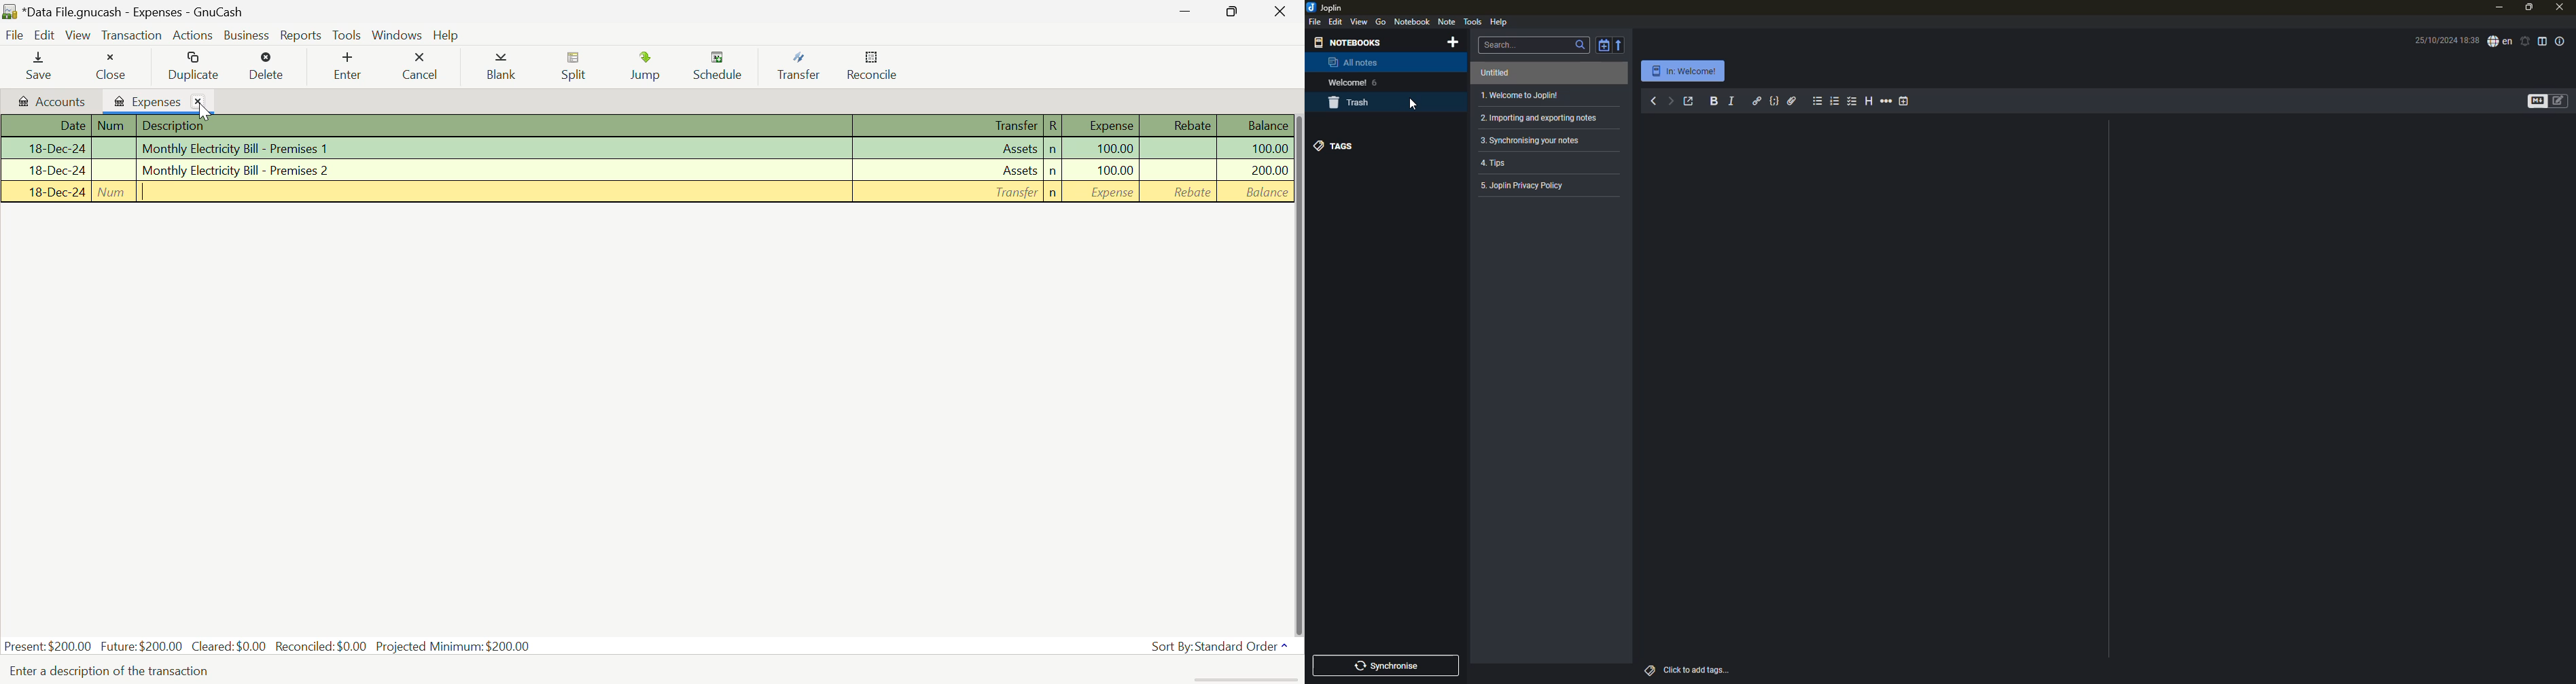 The width and height of the screenshot is (2576, 700). I want to click on Sort By: Standard Order, so click(1218, 645).